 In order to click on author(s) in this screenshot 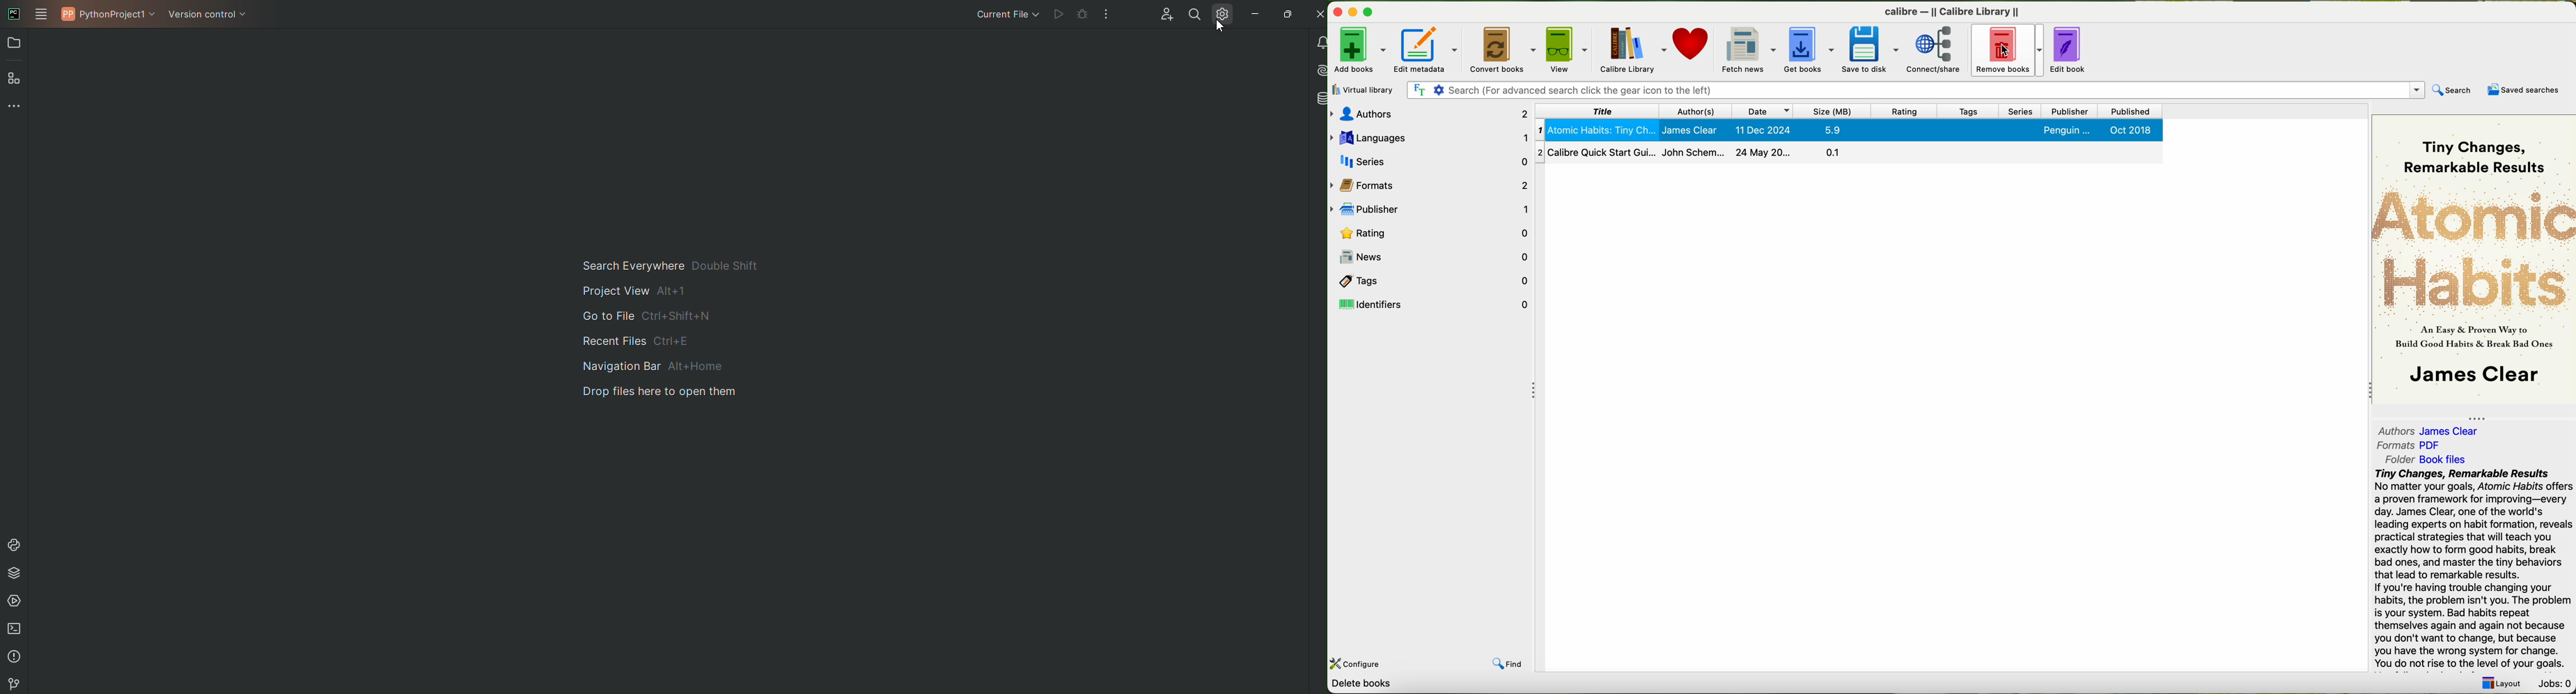, I will do `click(1695, 111)`.